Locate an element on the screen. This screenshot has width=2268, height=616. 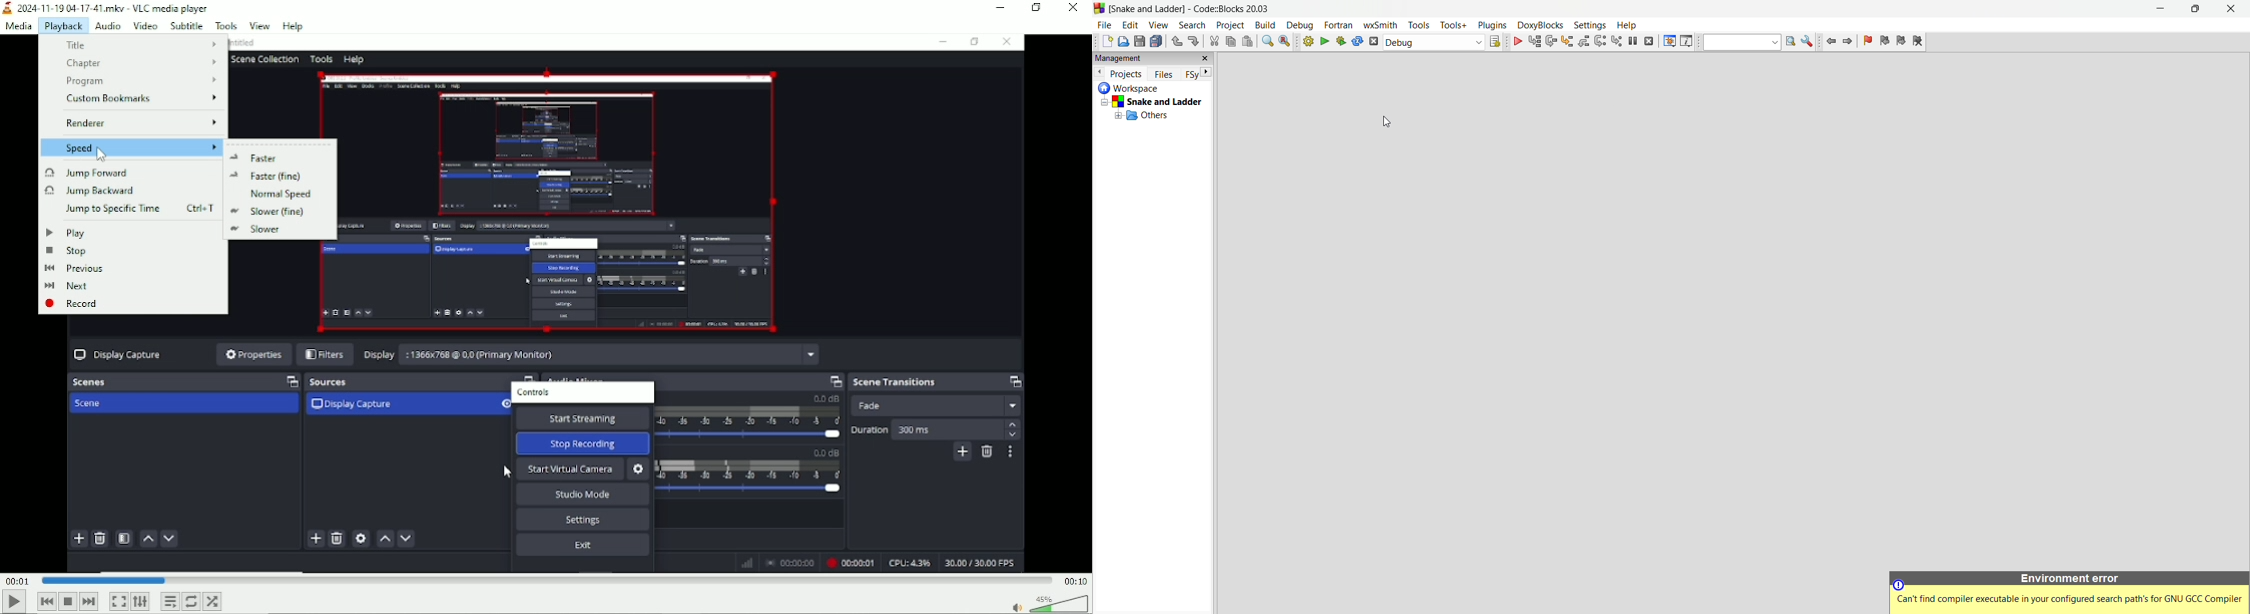
find is located at coordinates (1268, 42).